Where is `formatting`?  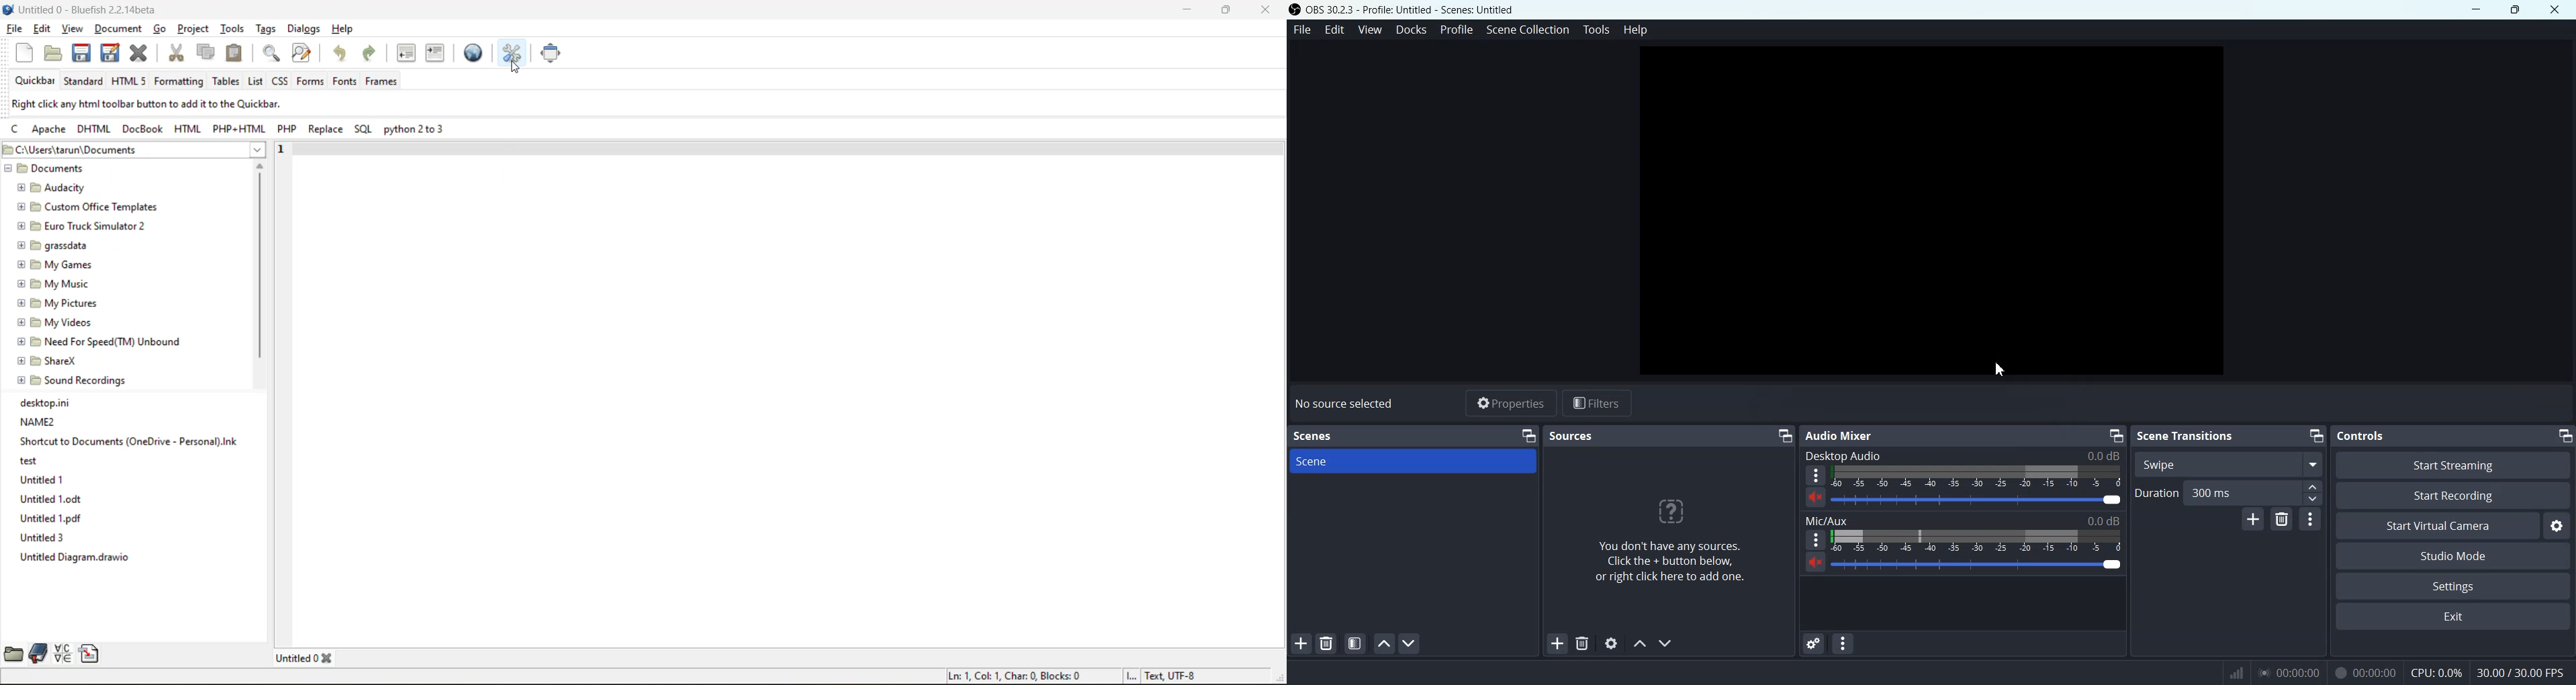
formatting is located at coordinates (179, 82).